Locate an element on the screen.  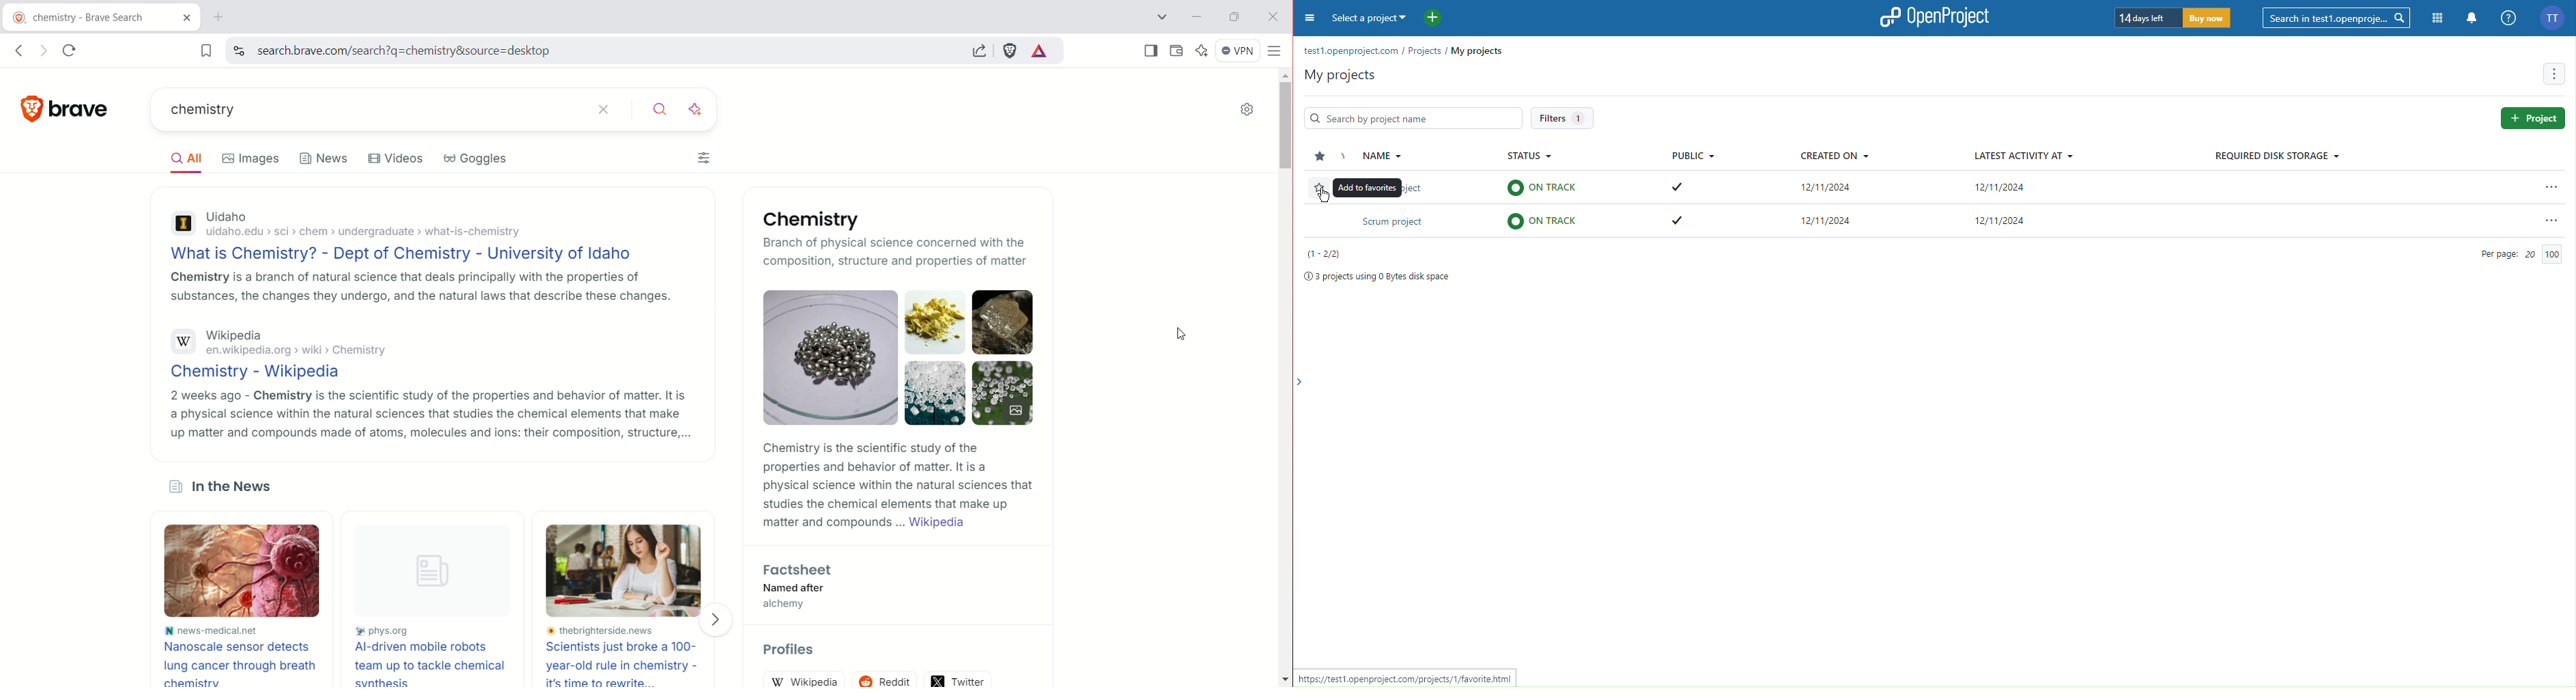
Uidaho uidaho.edu › sci › chem › undergraduate › what-is-chemistry What is Chemistry? - Dept of Chemistry - University of Idaho is located at coordinates (405, 234).